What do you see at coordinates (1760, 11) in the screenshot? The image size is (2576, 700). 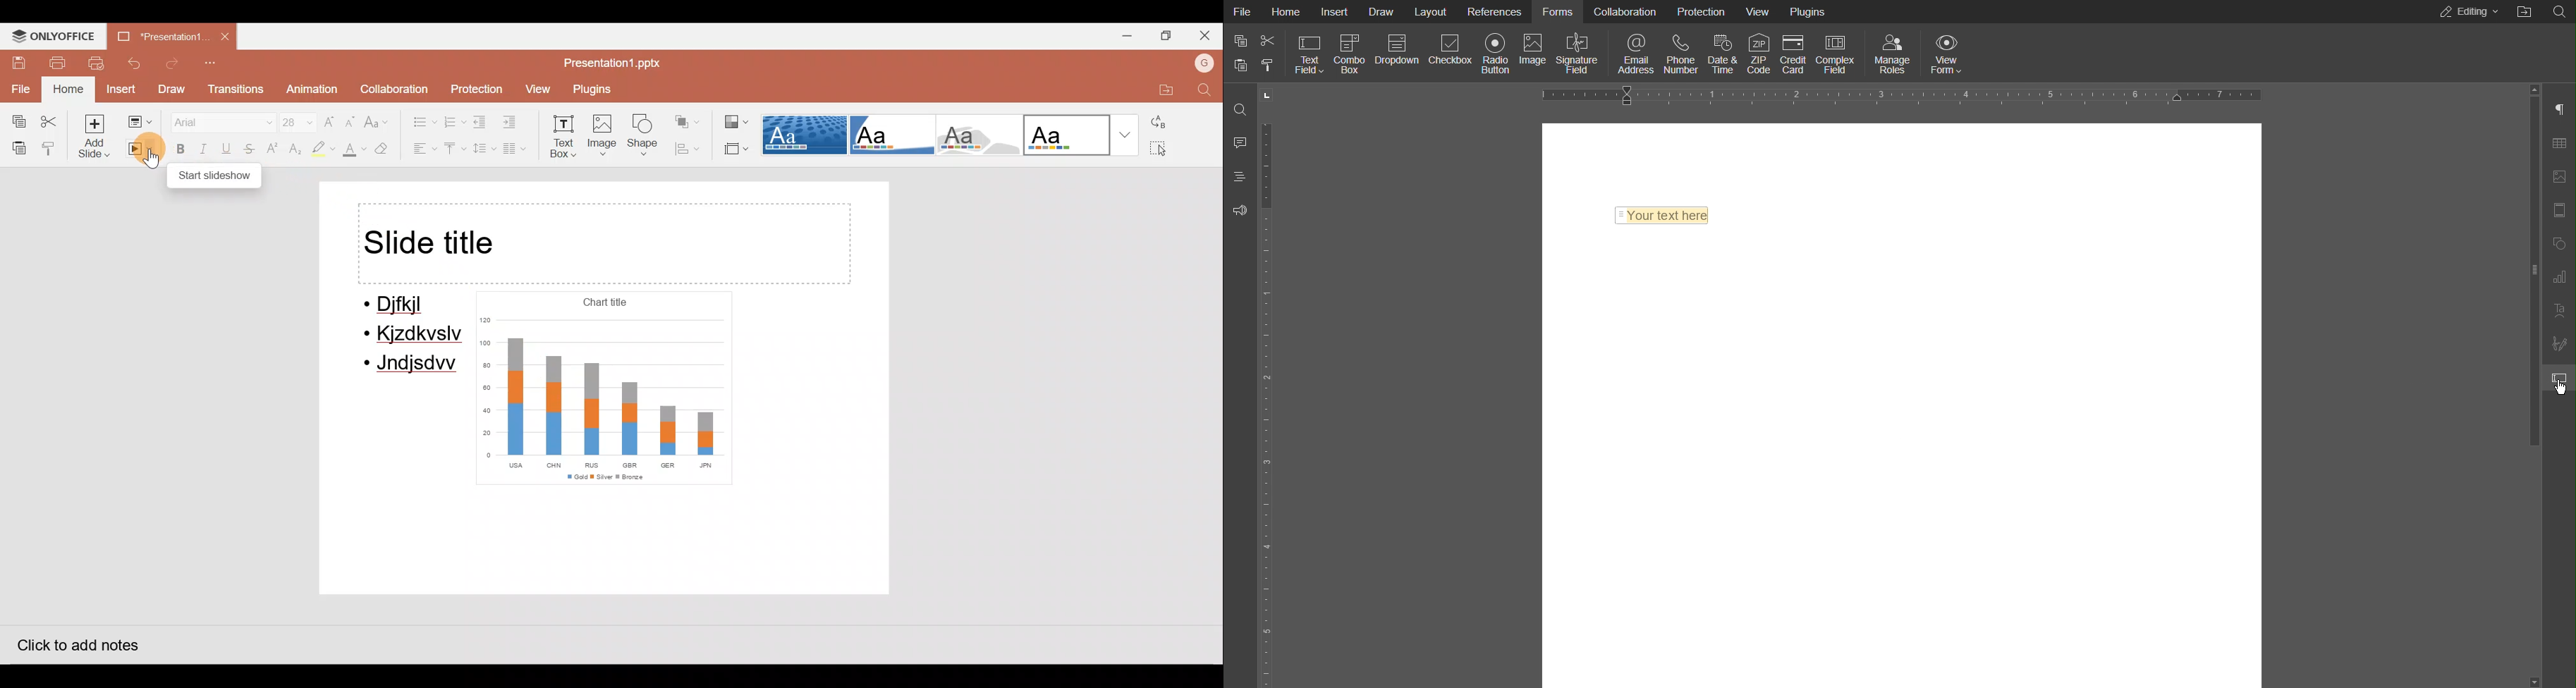 I see `View` at bounding box center [1760, 11].